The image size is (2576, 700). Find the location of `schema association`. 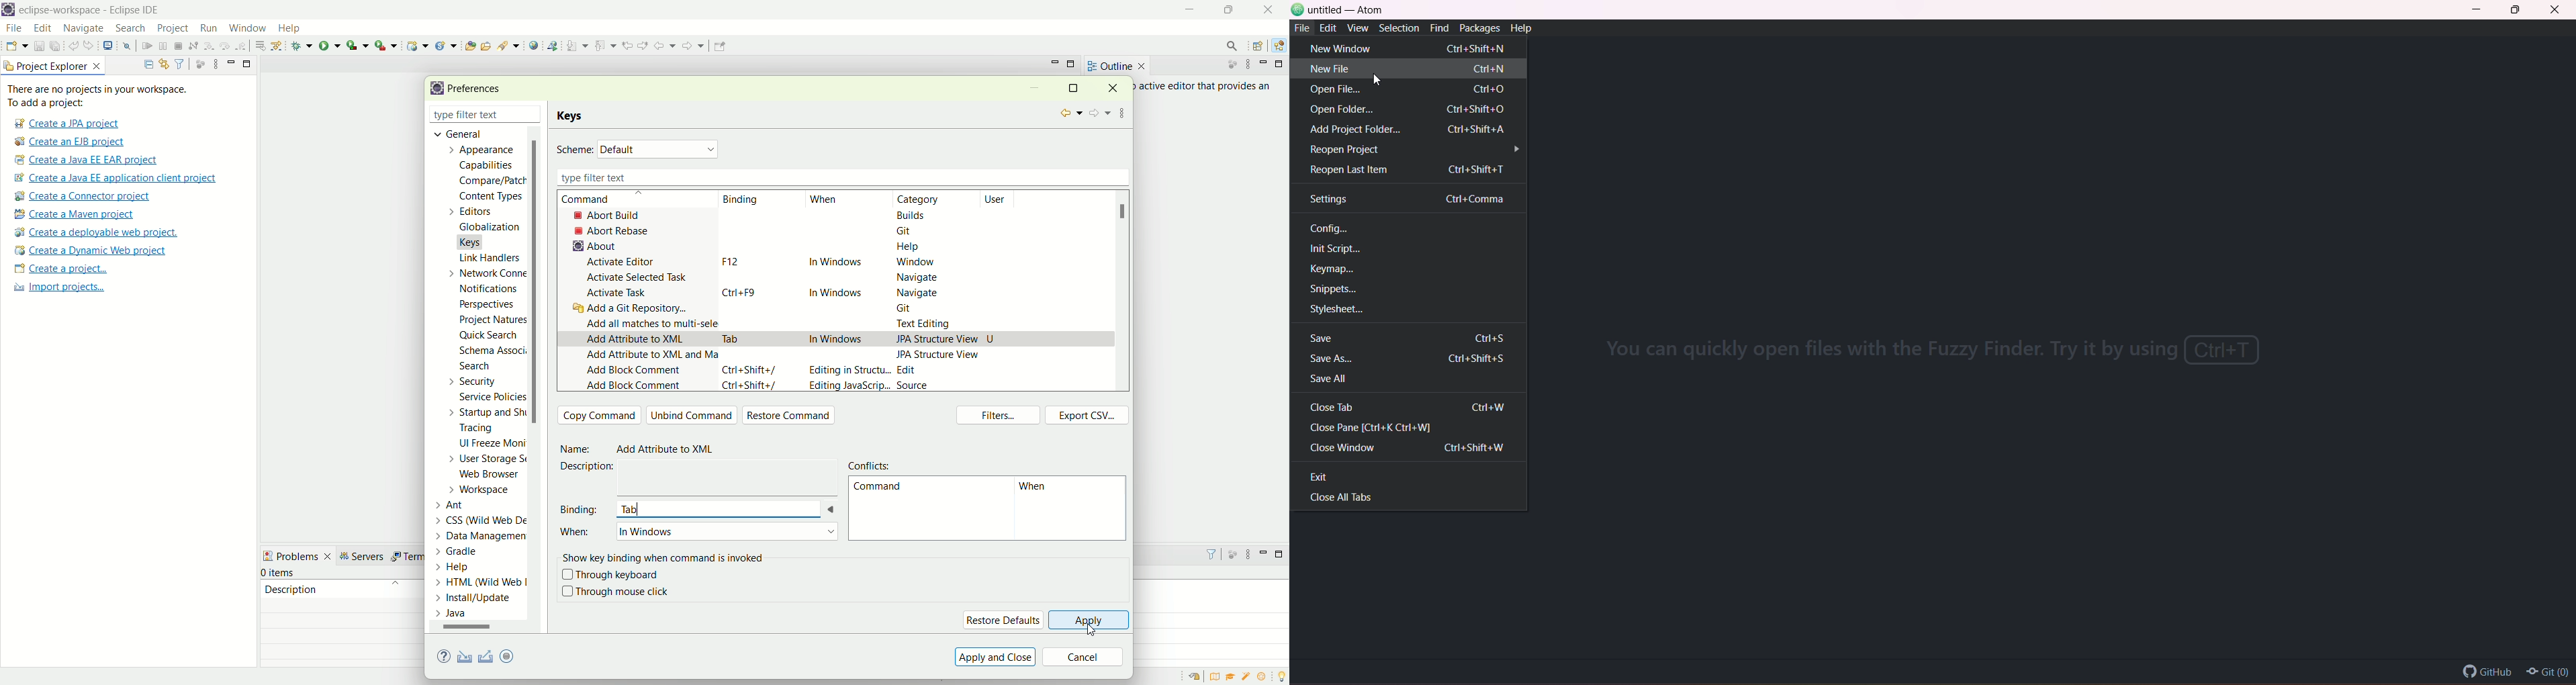

schema association is located at coordinates (494, 352).